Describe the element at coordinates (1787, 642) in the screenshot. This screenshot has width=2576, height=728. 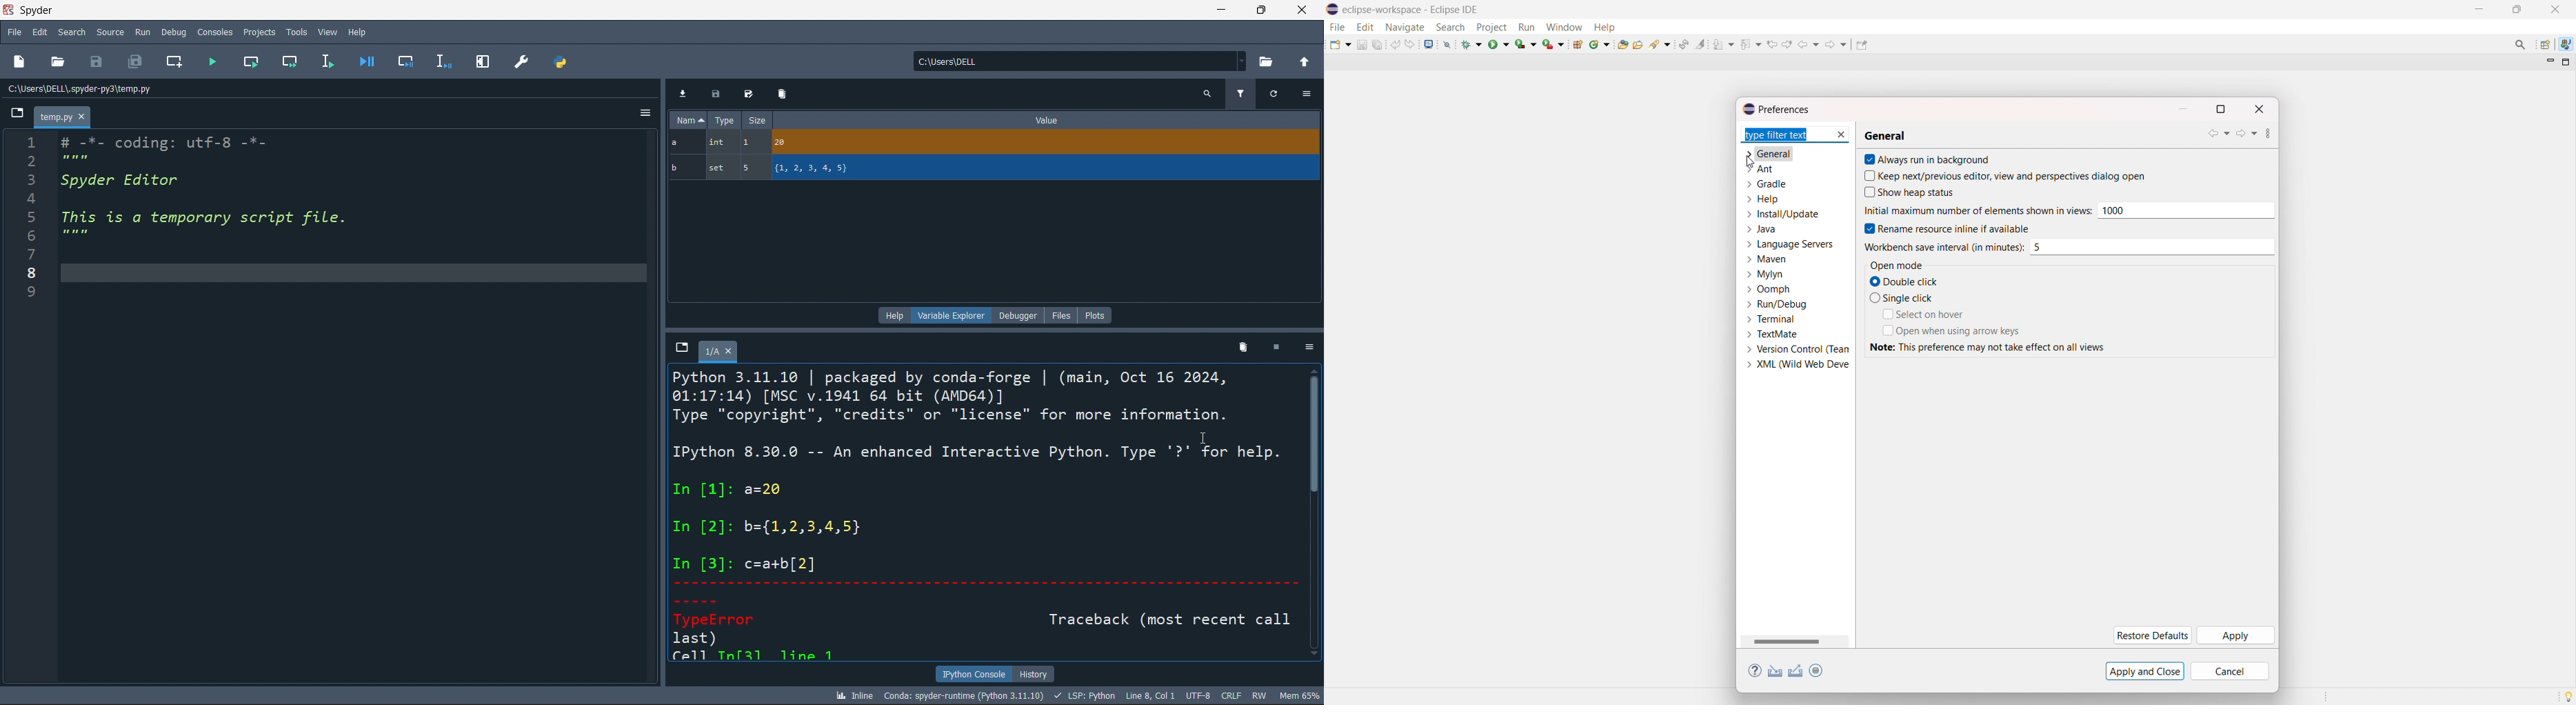
I see `scrollbar` at that location.